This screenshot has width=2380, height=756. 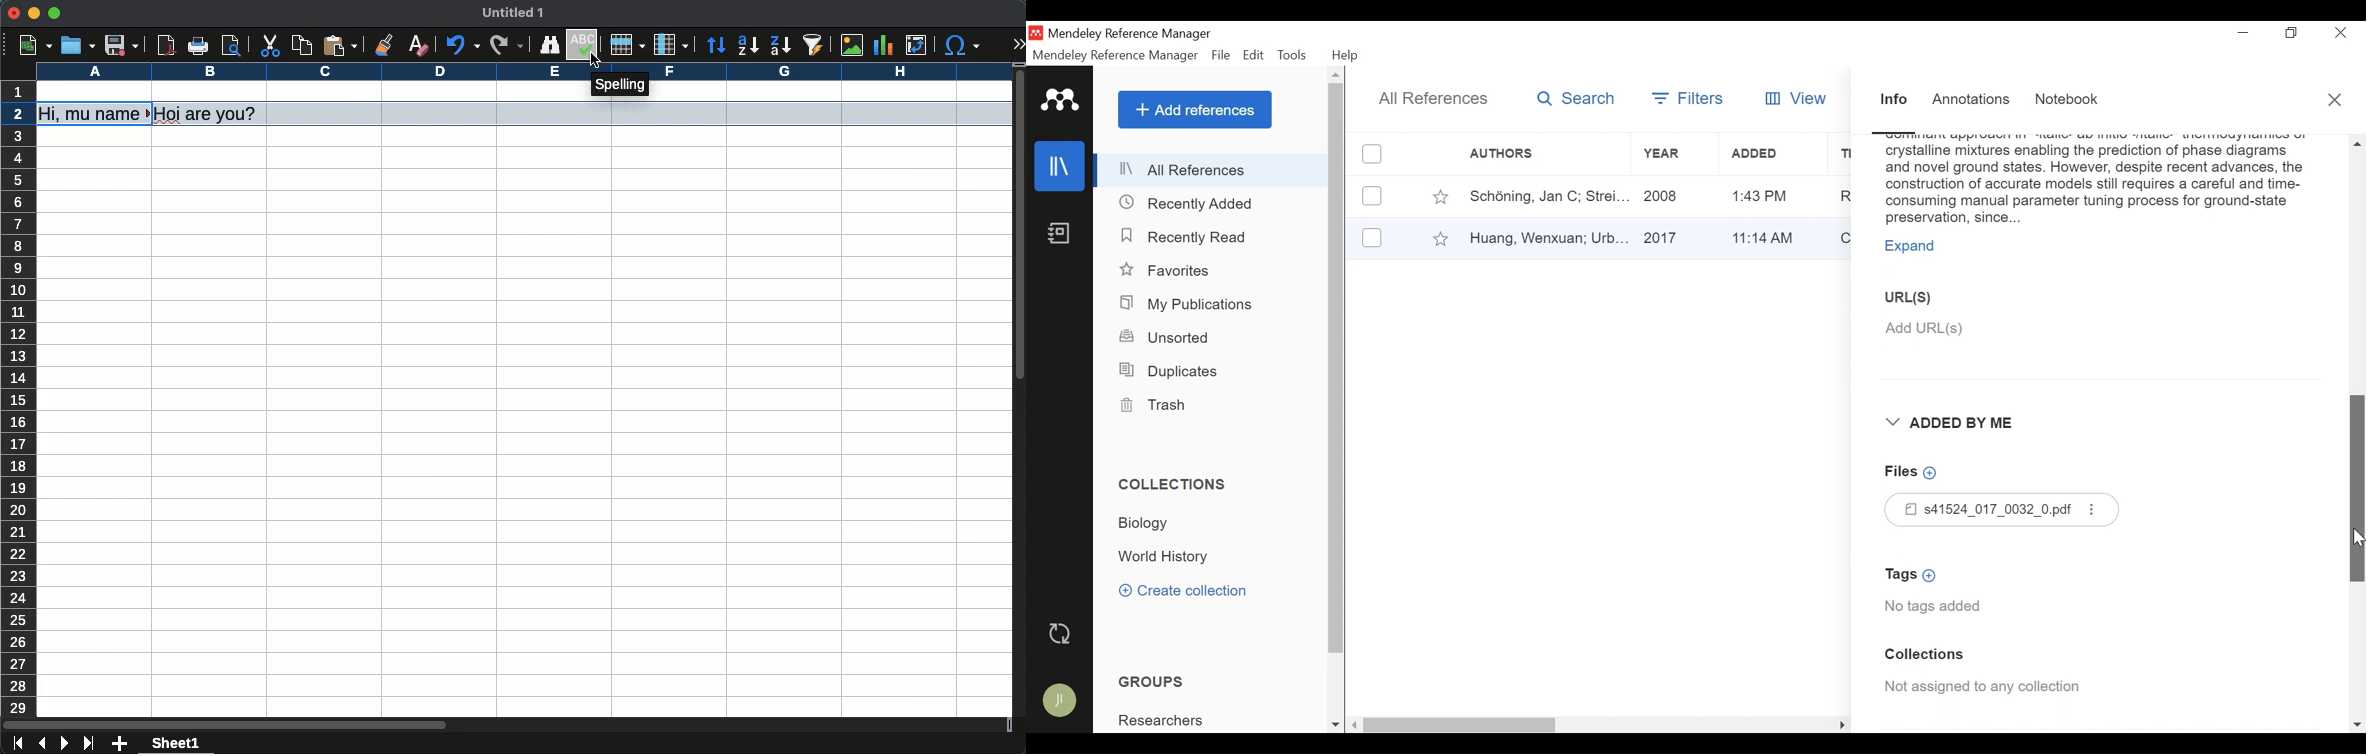 What do you see at coordinates (94, 114) in the screenshot?
I see `Hi, my name` at bounding box center [94, 114].